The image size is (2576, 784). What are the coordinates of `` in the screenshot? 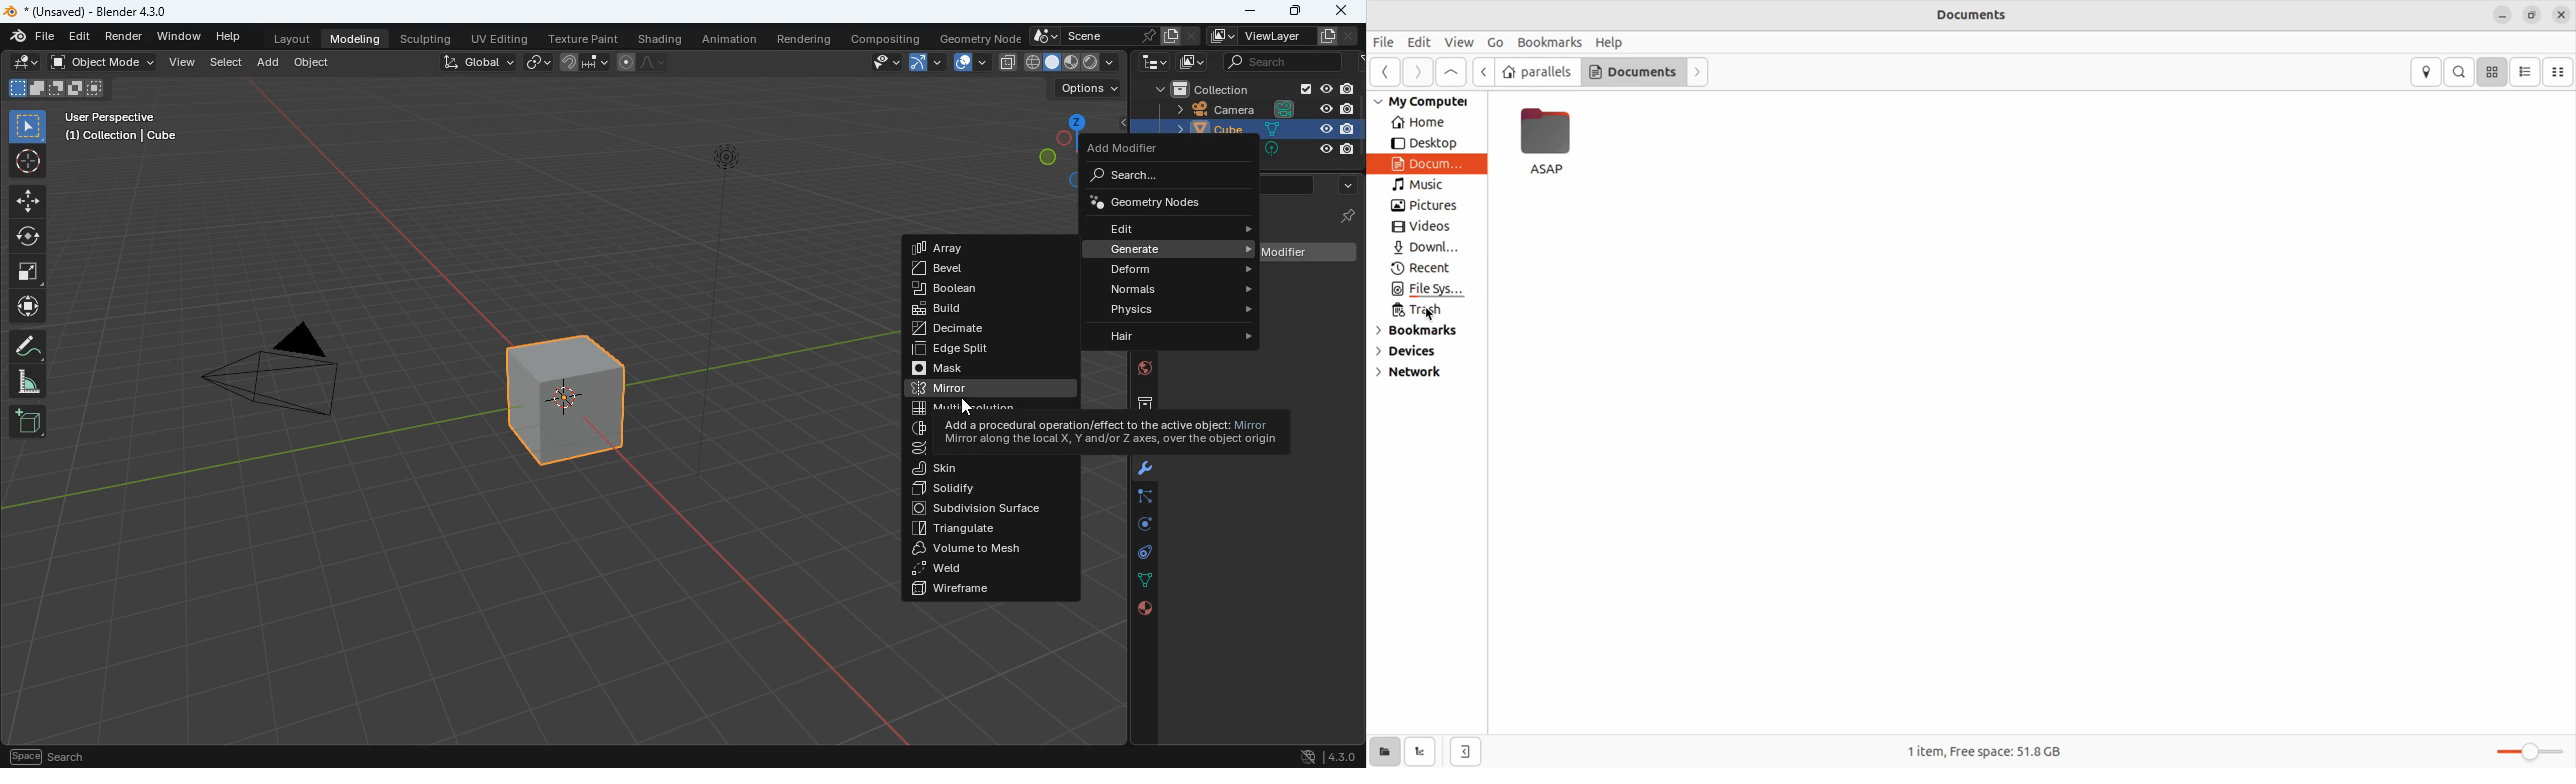 It's located at (1323, 109).